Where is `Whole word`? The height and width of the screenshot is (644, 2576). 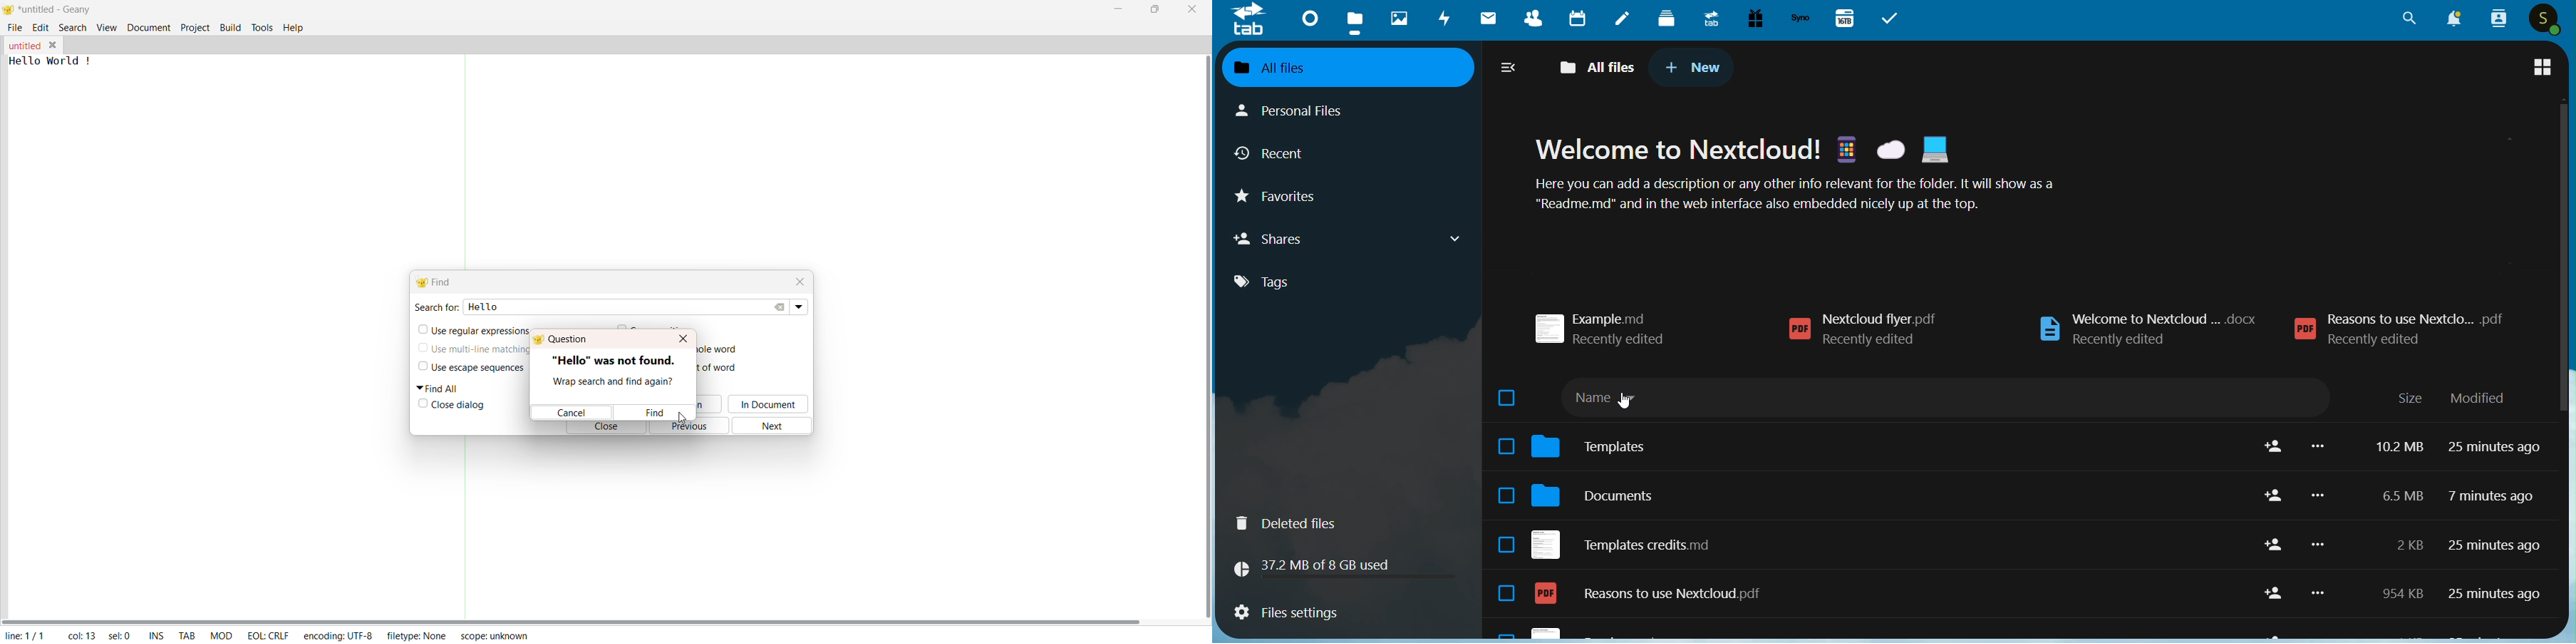
Whole word is located at coordinates (719, 349).